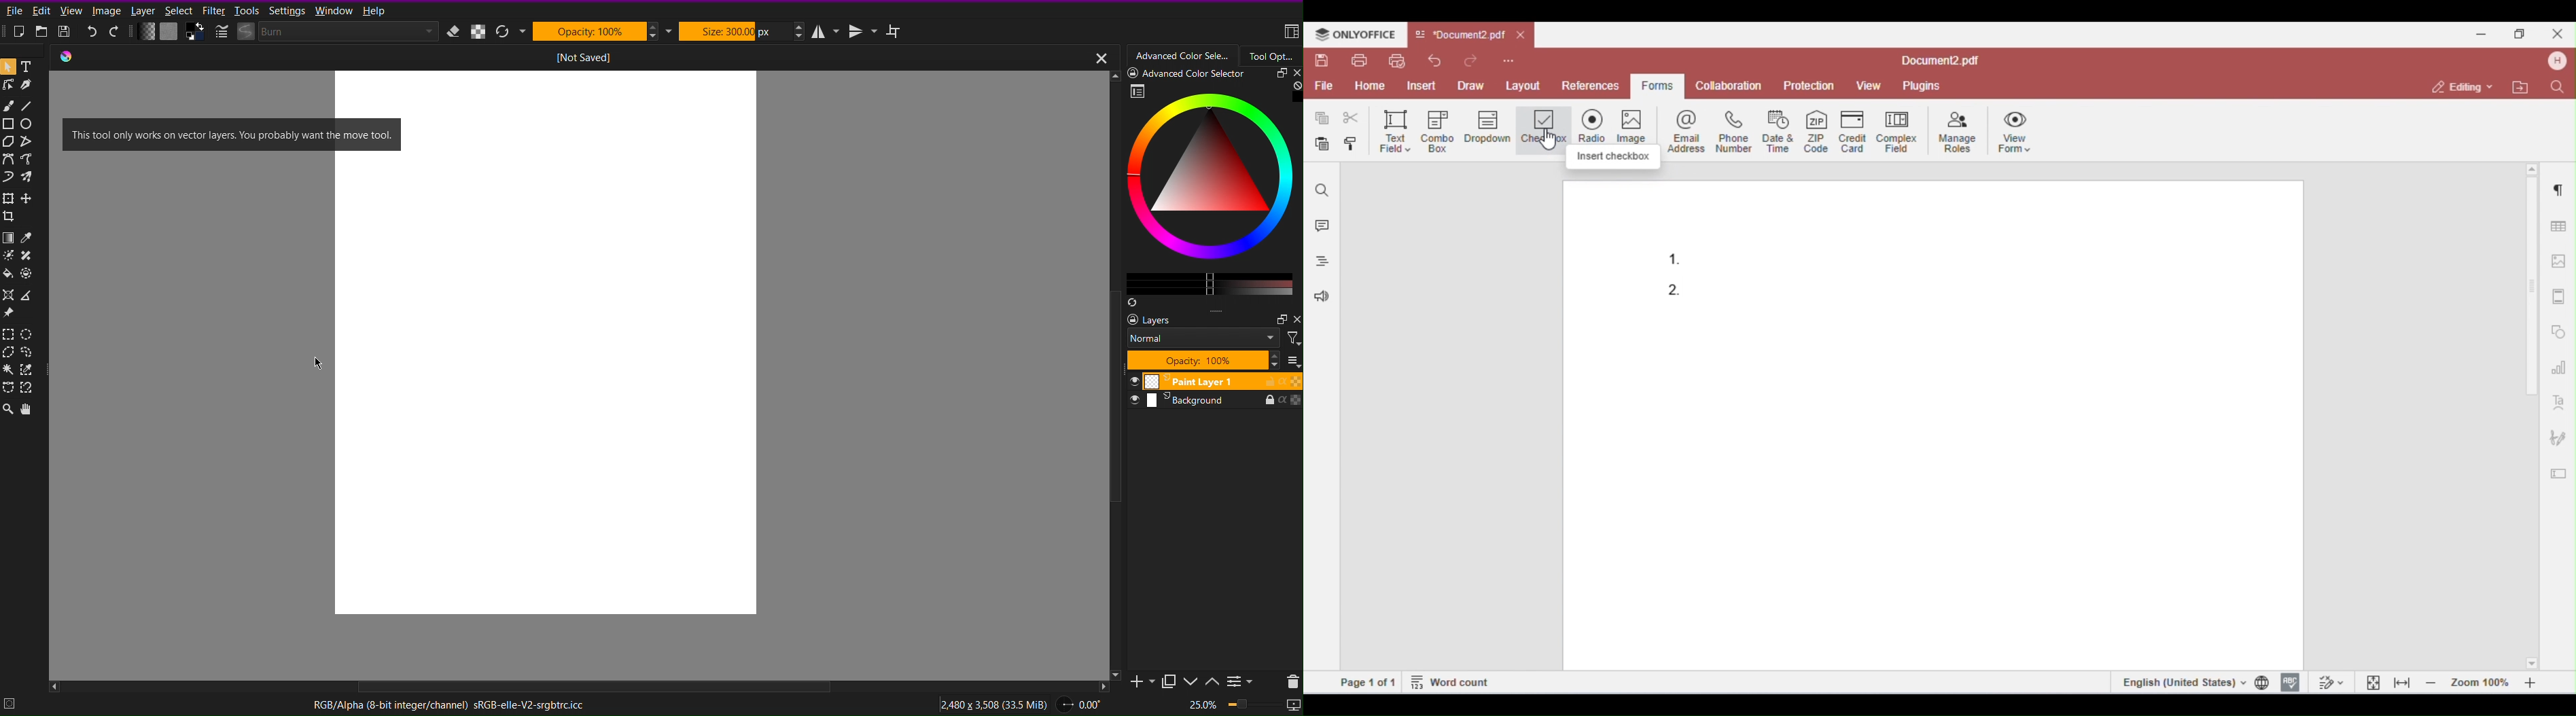 This screenshot has height=728, width=2576. I want to click on Undo, so click(92, 33).